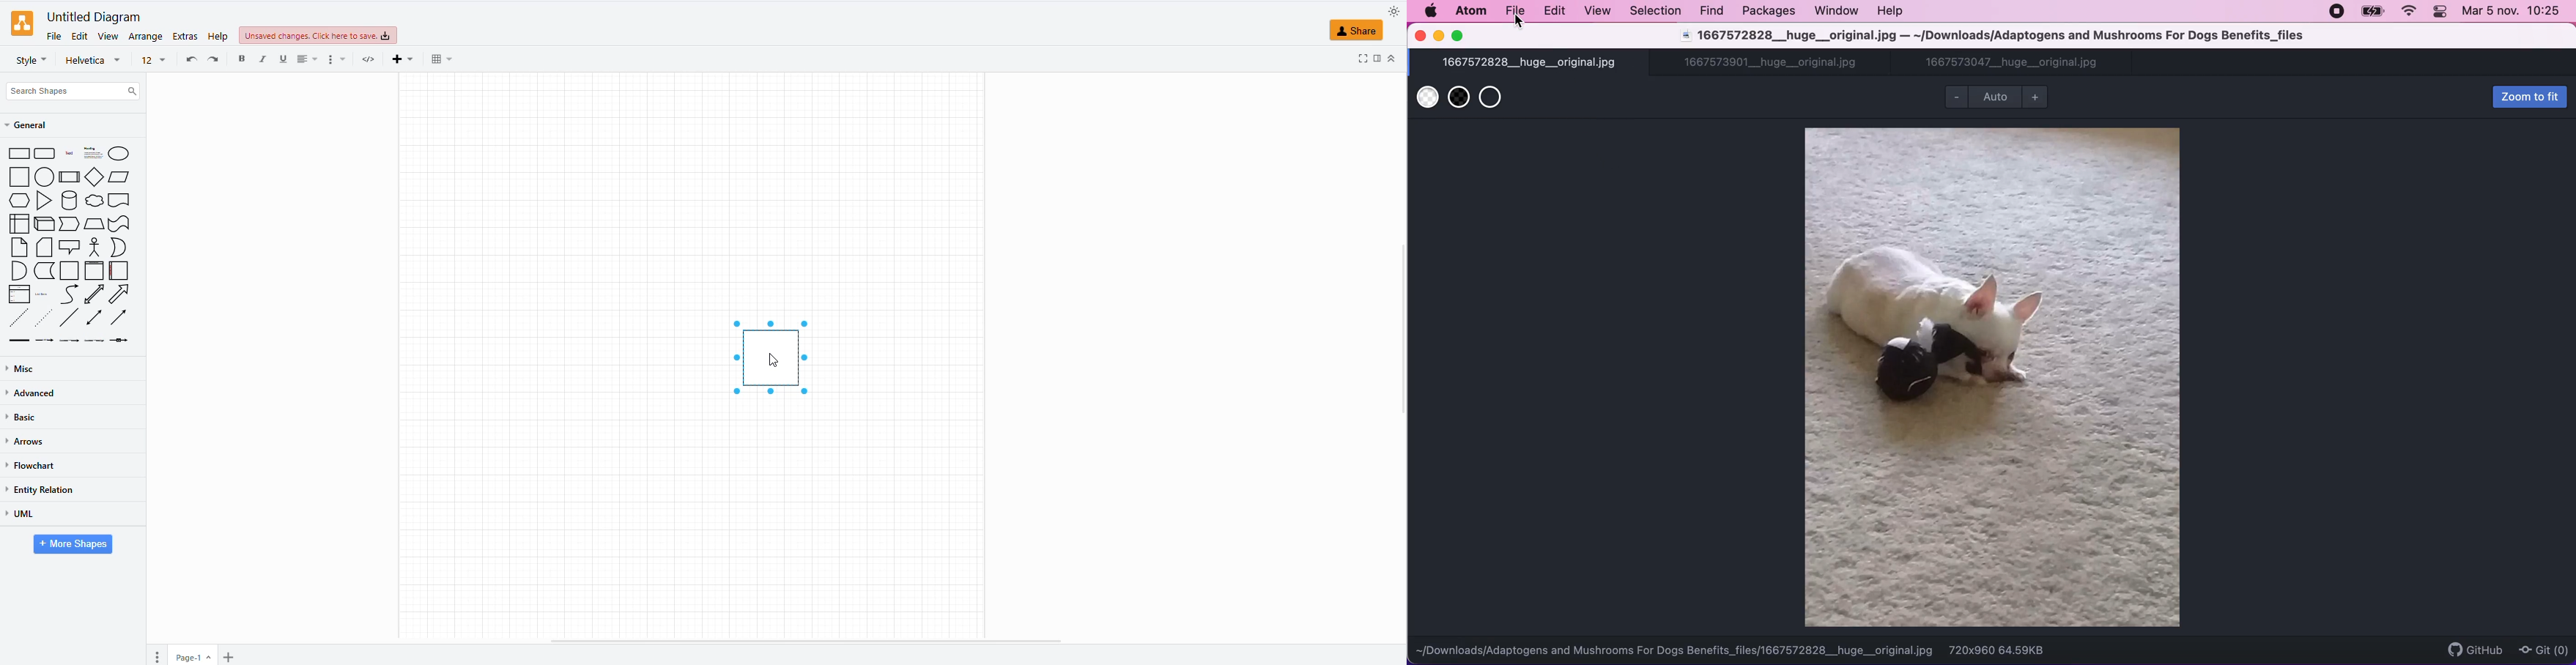 Image resolution: width=2576 pixels, height=672 pixels. What do you see at coordinates (45, 155) in the screenshot?
I see `rounded rectangle` at bounding box center [45, 155].